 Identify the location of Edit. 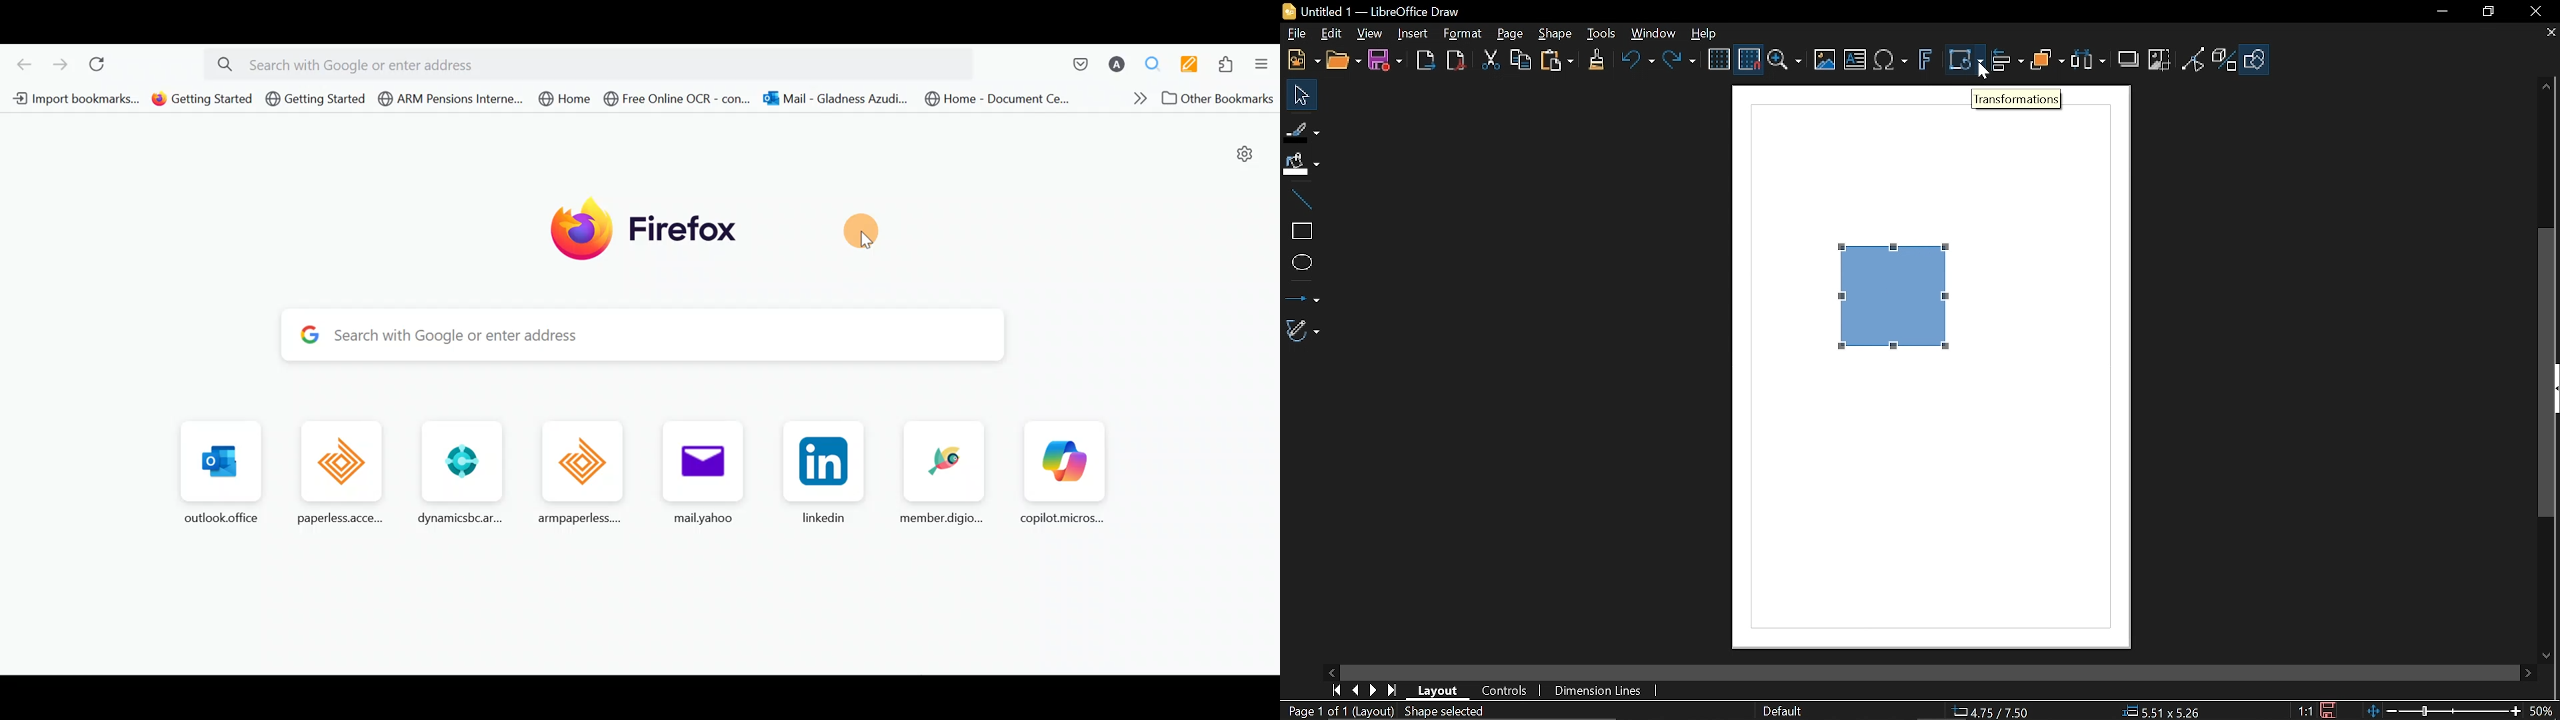
(1330, 35).